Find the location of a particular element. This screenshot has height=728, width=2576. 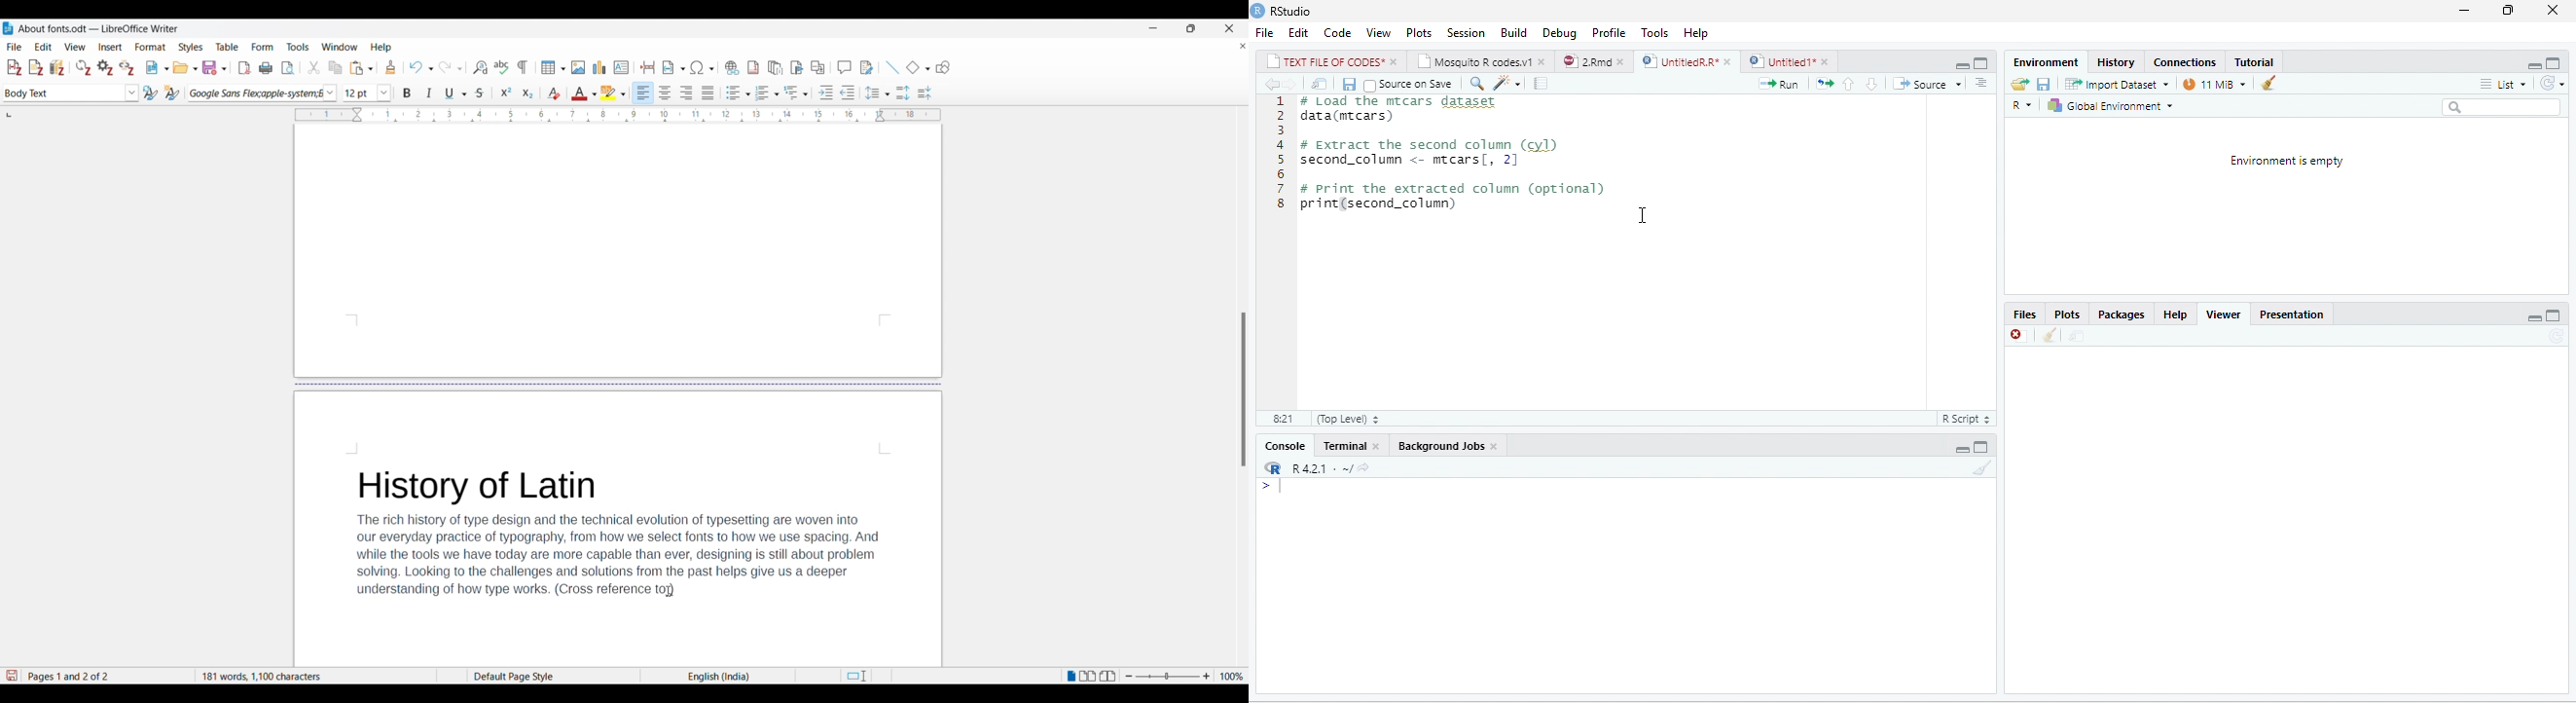

clear is located at coordinates (1982, 468).